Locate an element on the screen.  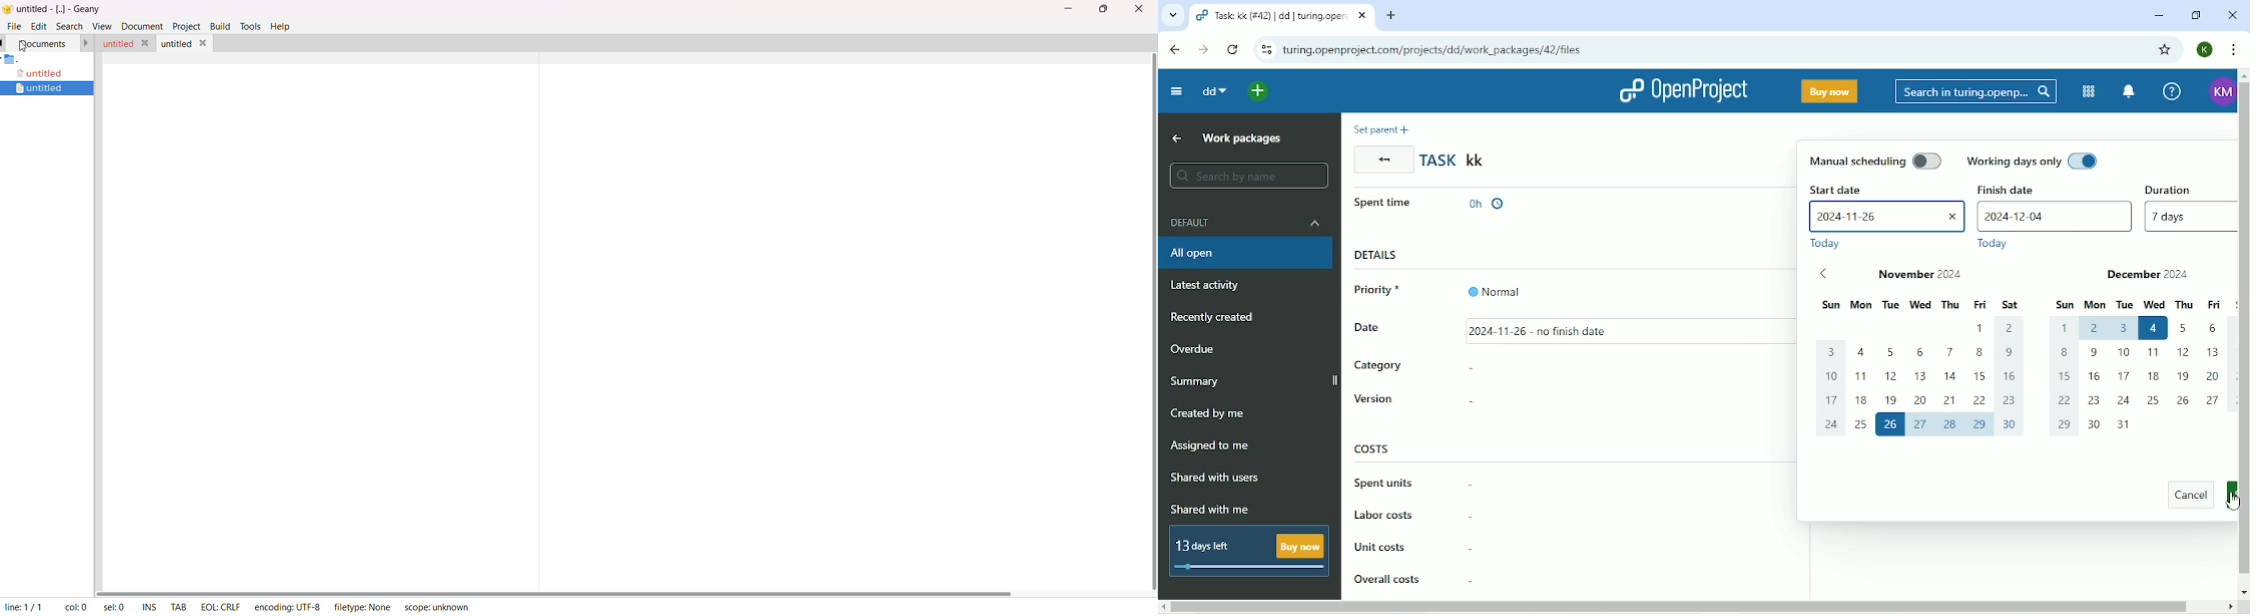
dates of Nov 2024  is located at coordinates (1924, 384).